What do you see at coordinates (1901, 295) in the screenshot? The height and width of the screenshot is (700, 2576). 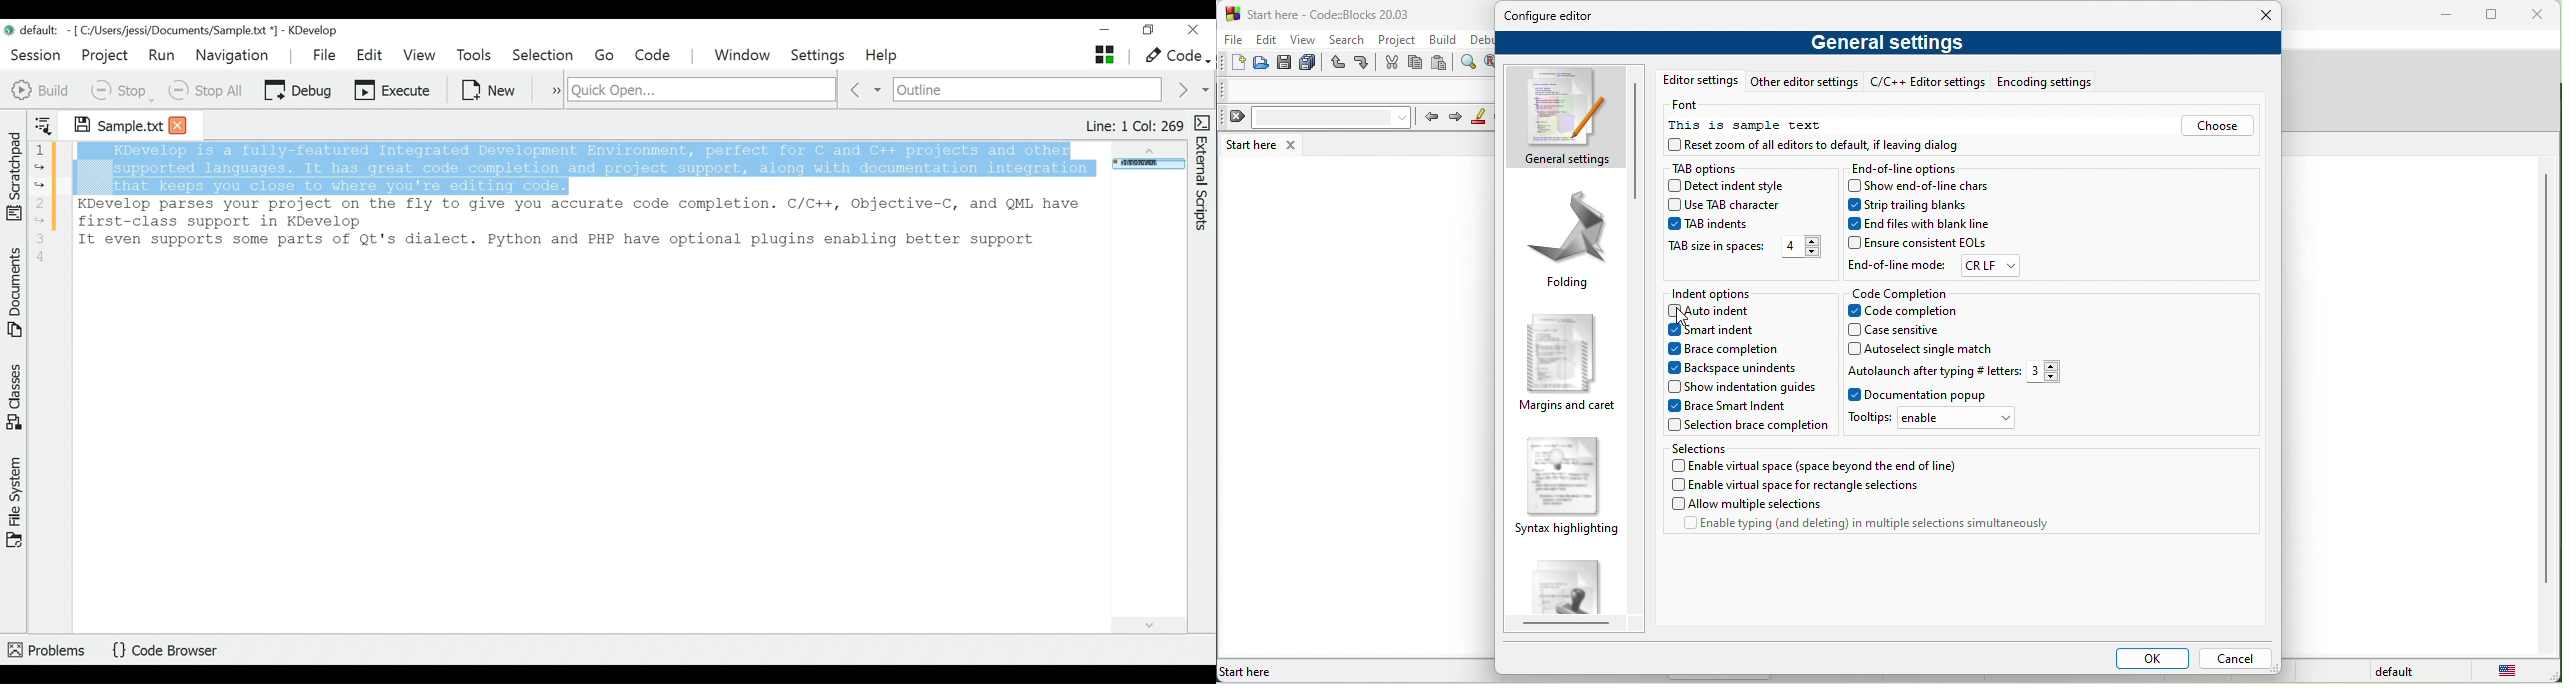 I see `code completion` at bounding box center [1901, 295].